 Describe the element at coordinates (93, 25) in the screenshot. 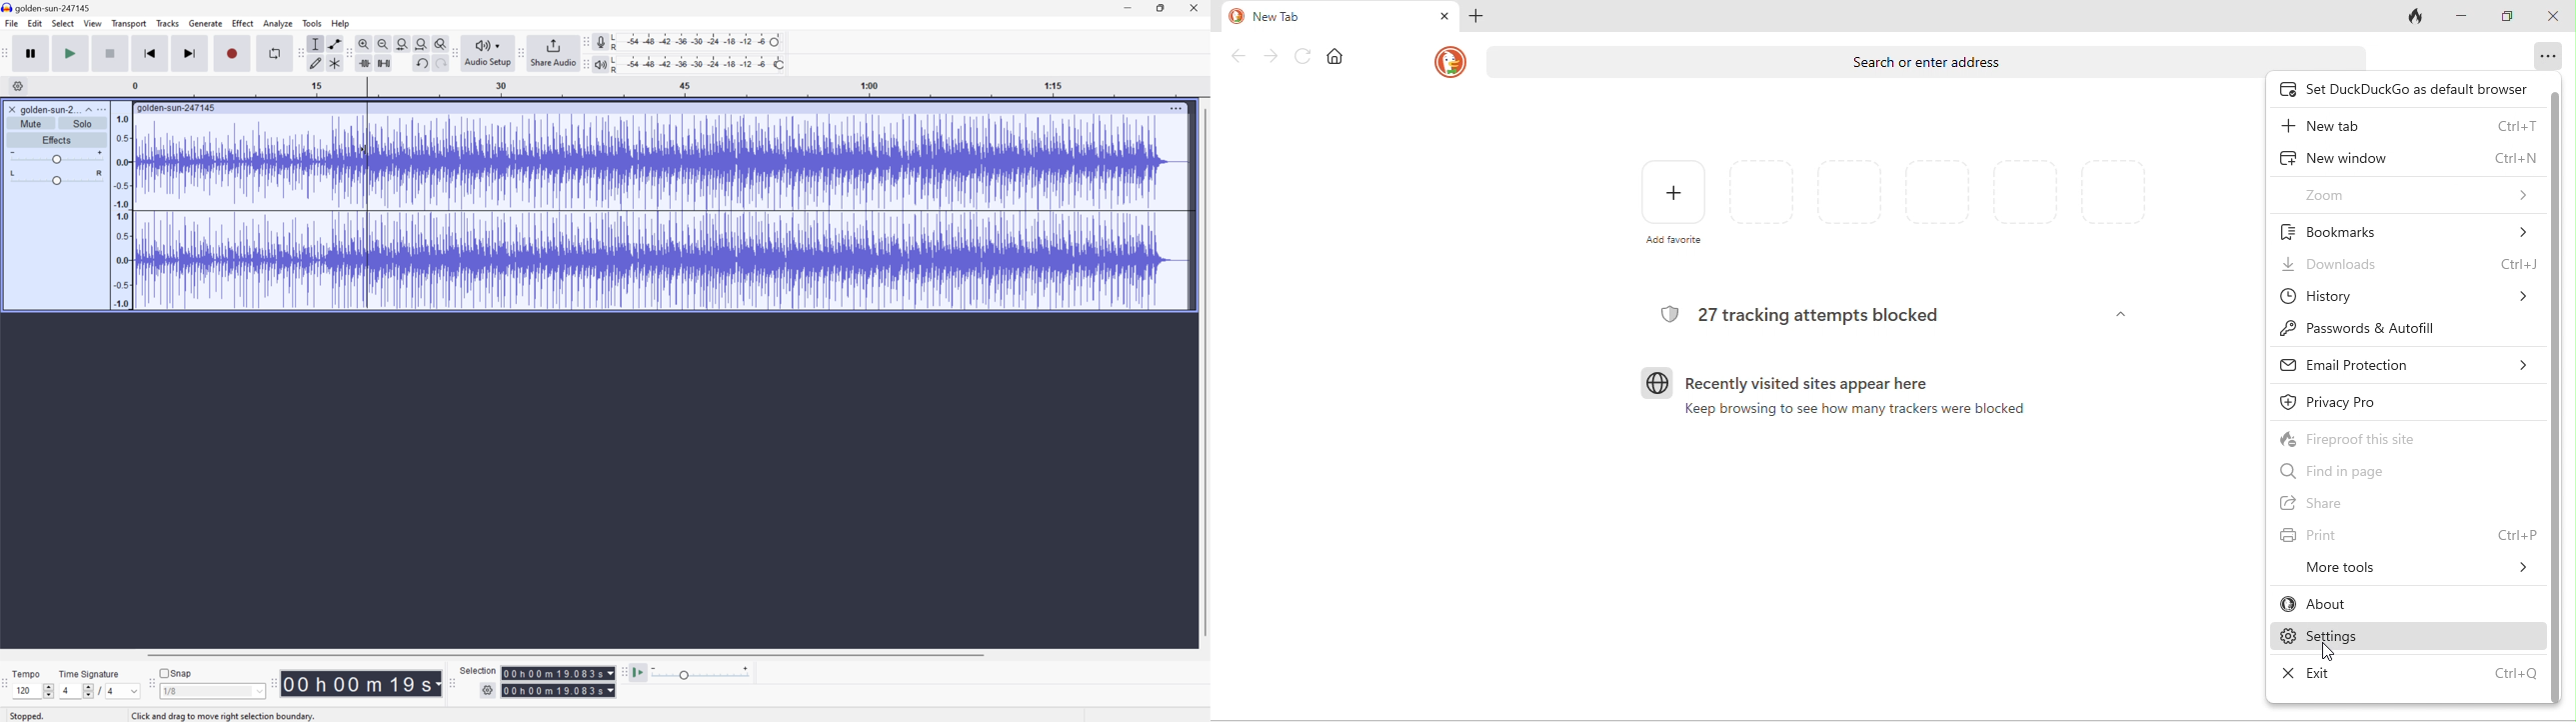

I see `View` at that location.